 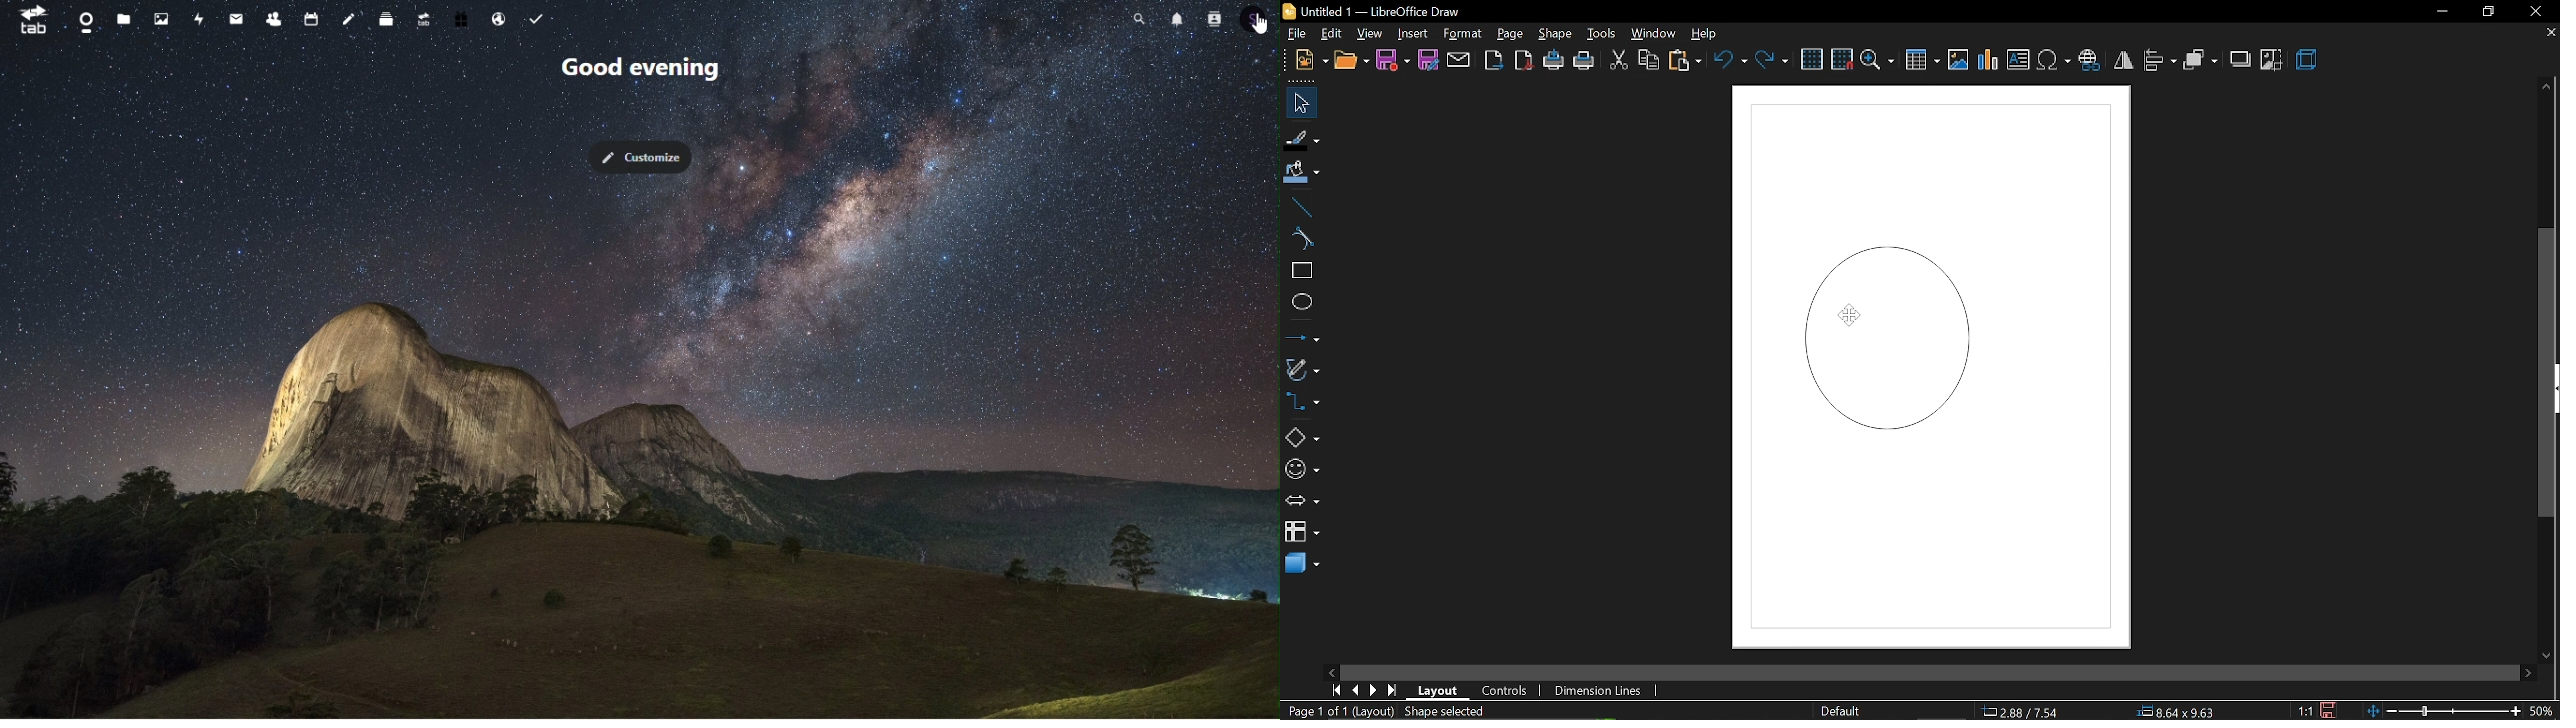 What do you see at coordinates (1178, 18) in the screenshot?
I see `notification` at bounding box center [1178, 18].